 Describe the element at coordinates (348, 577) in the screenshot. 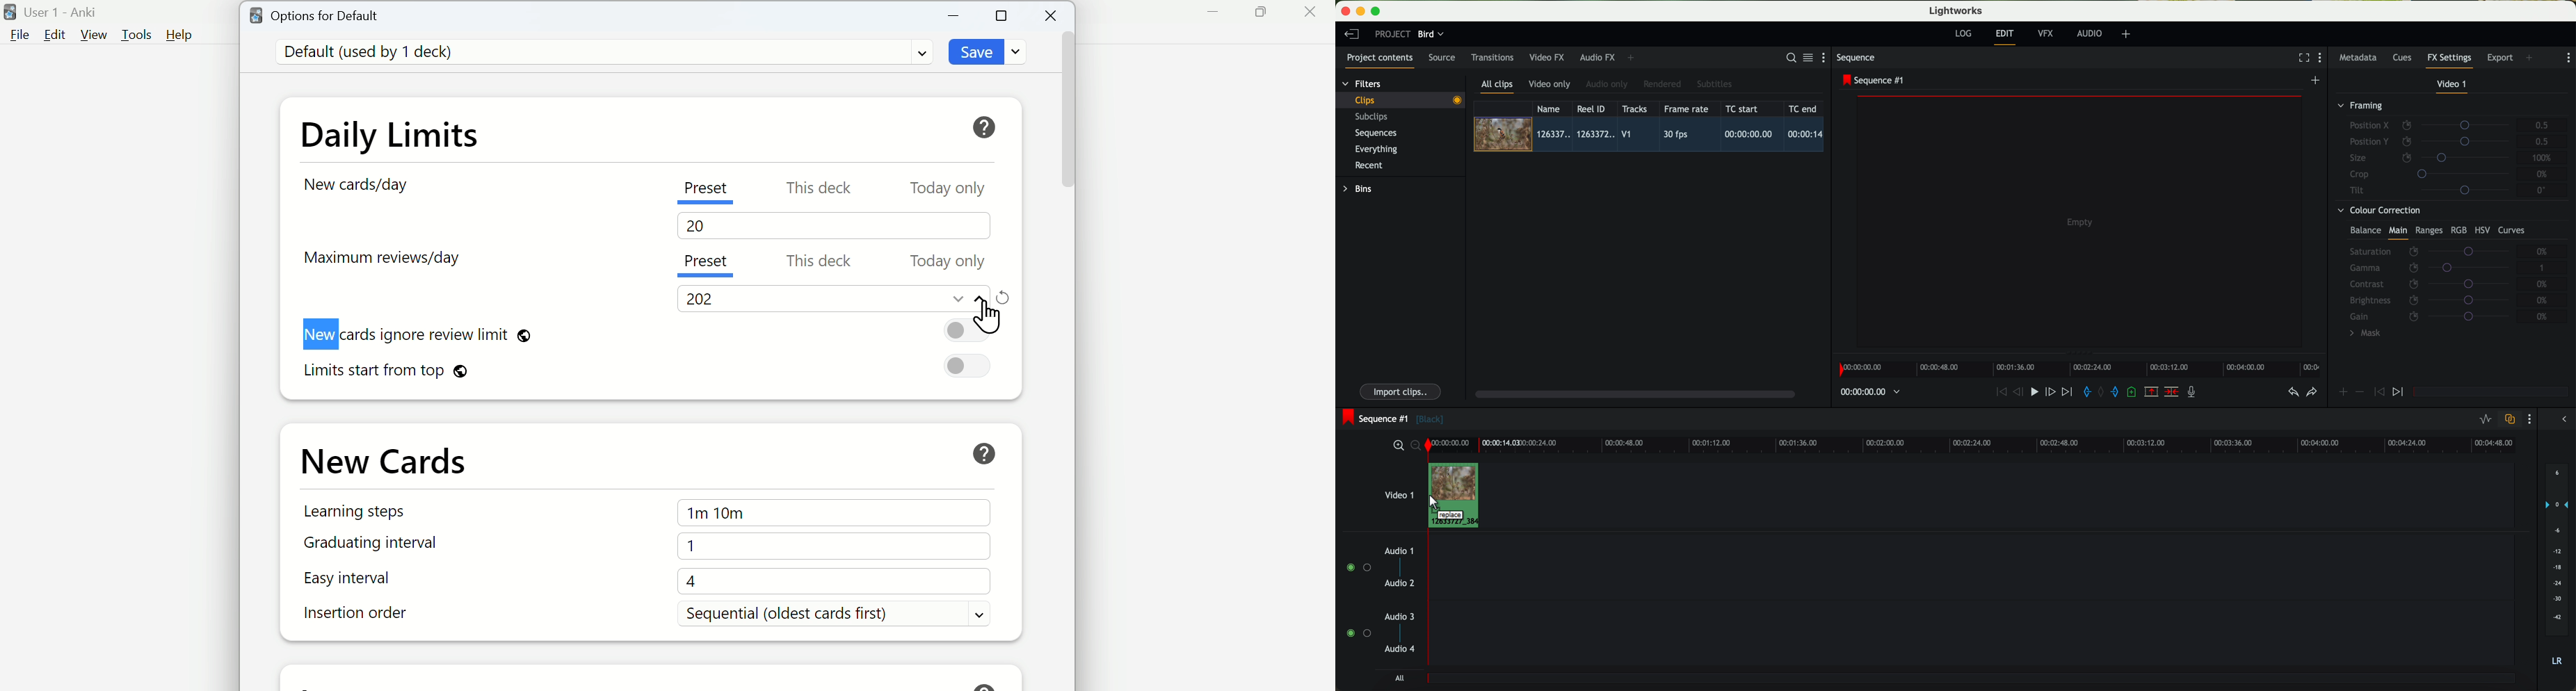

I see `Easy interval` at that location.